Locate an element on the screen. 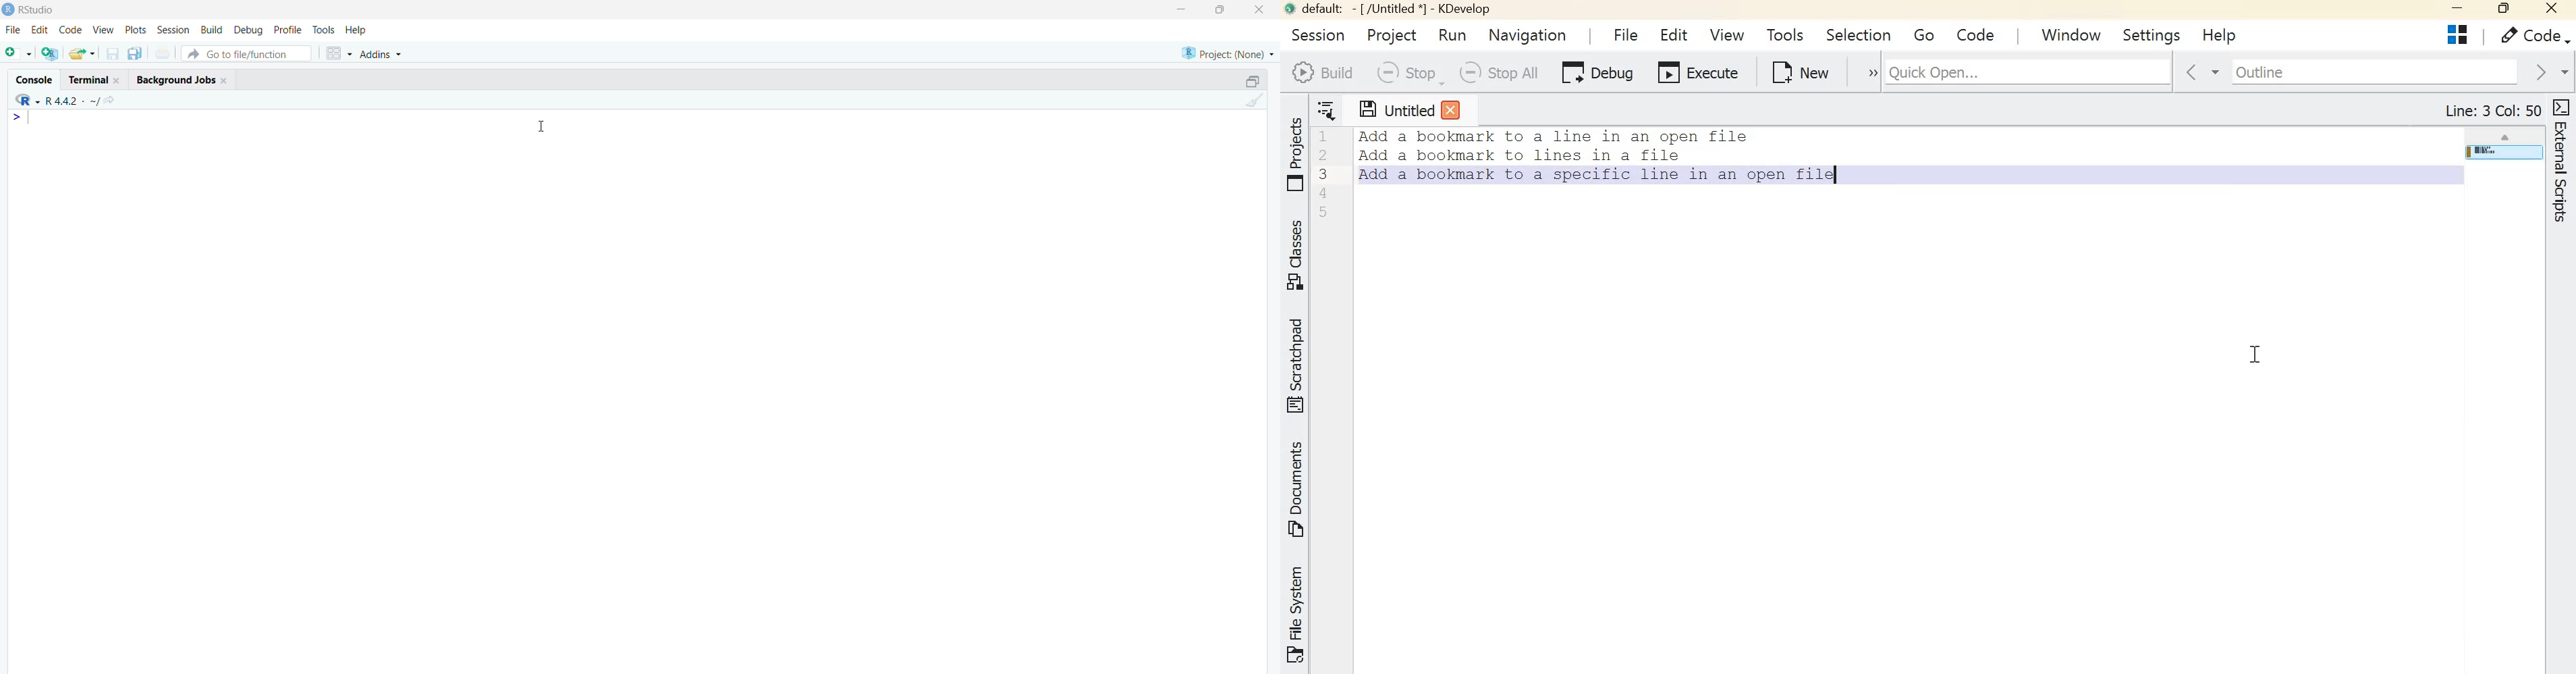 The width and height of the screenshot is (2576, 700). session is located at coordinates (1318, 34).